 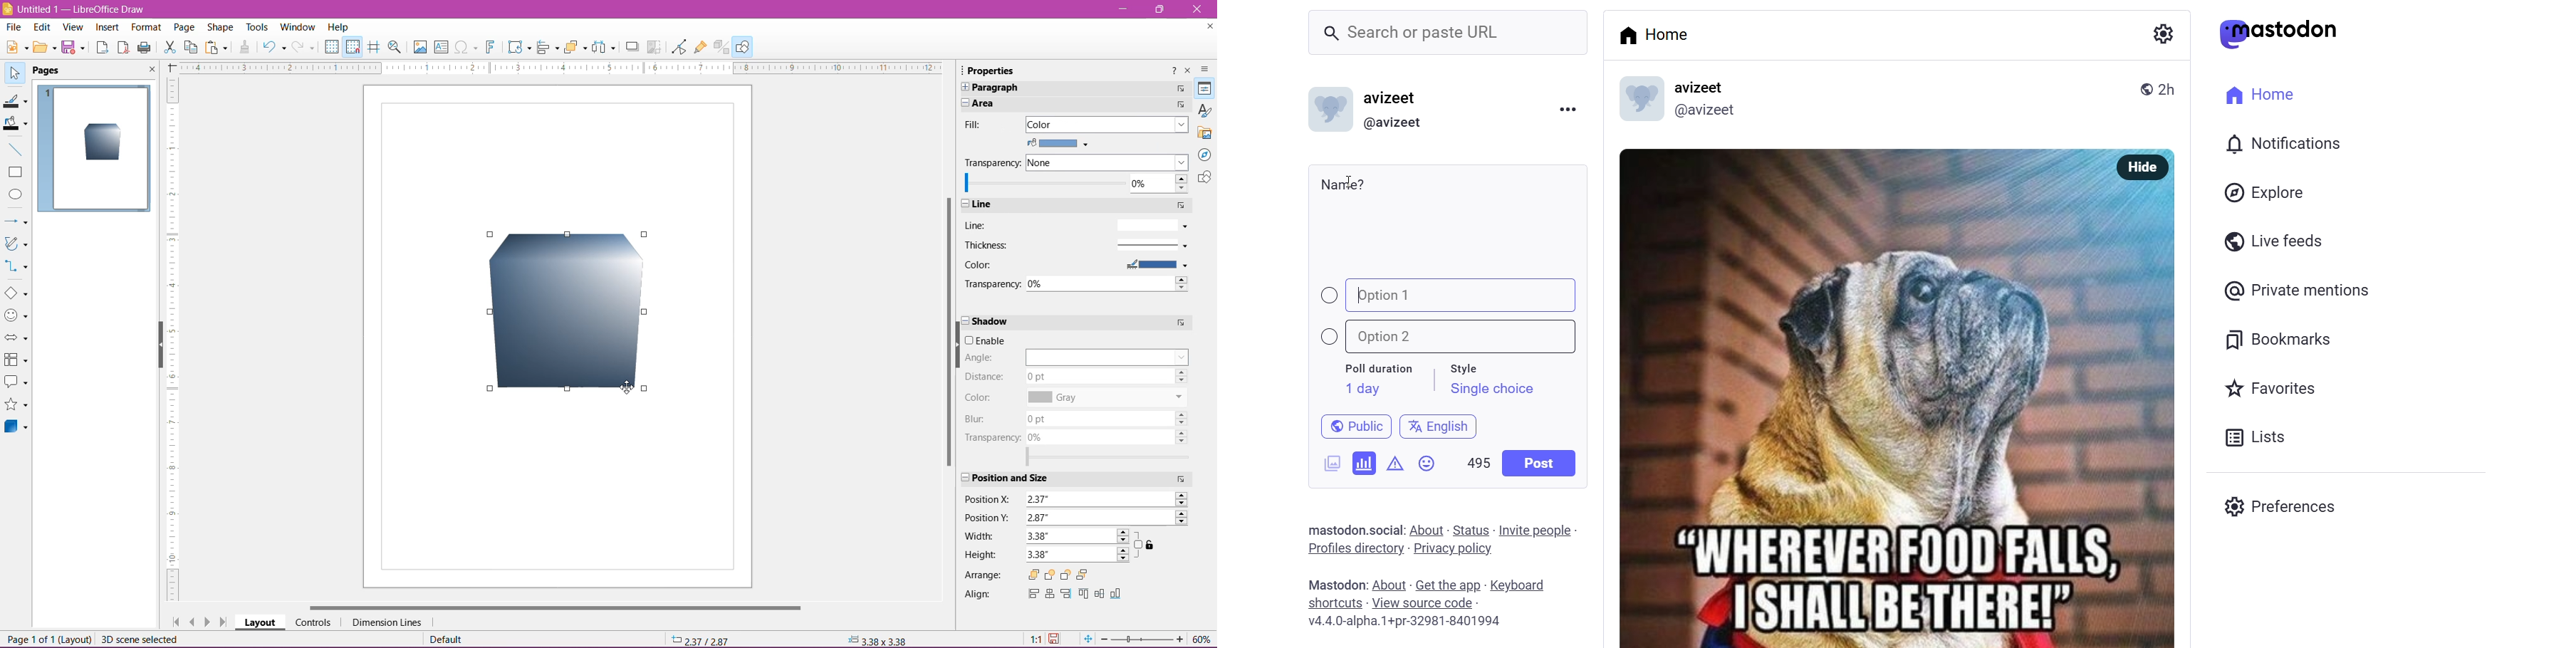 I want to click on about, so click(x=1387, y=585).